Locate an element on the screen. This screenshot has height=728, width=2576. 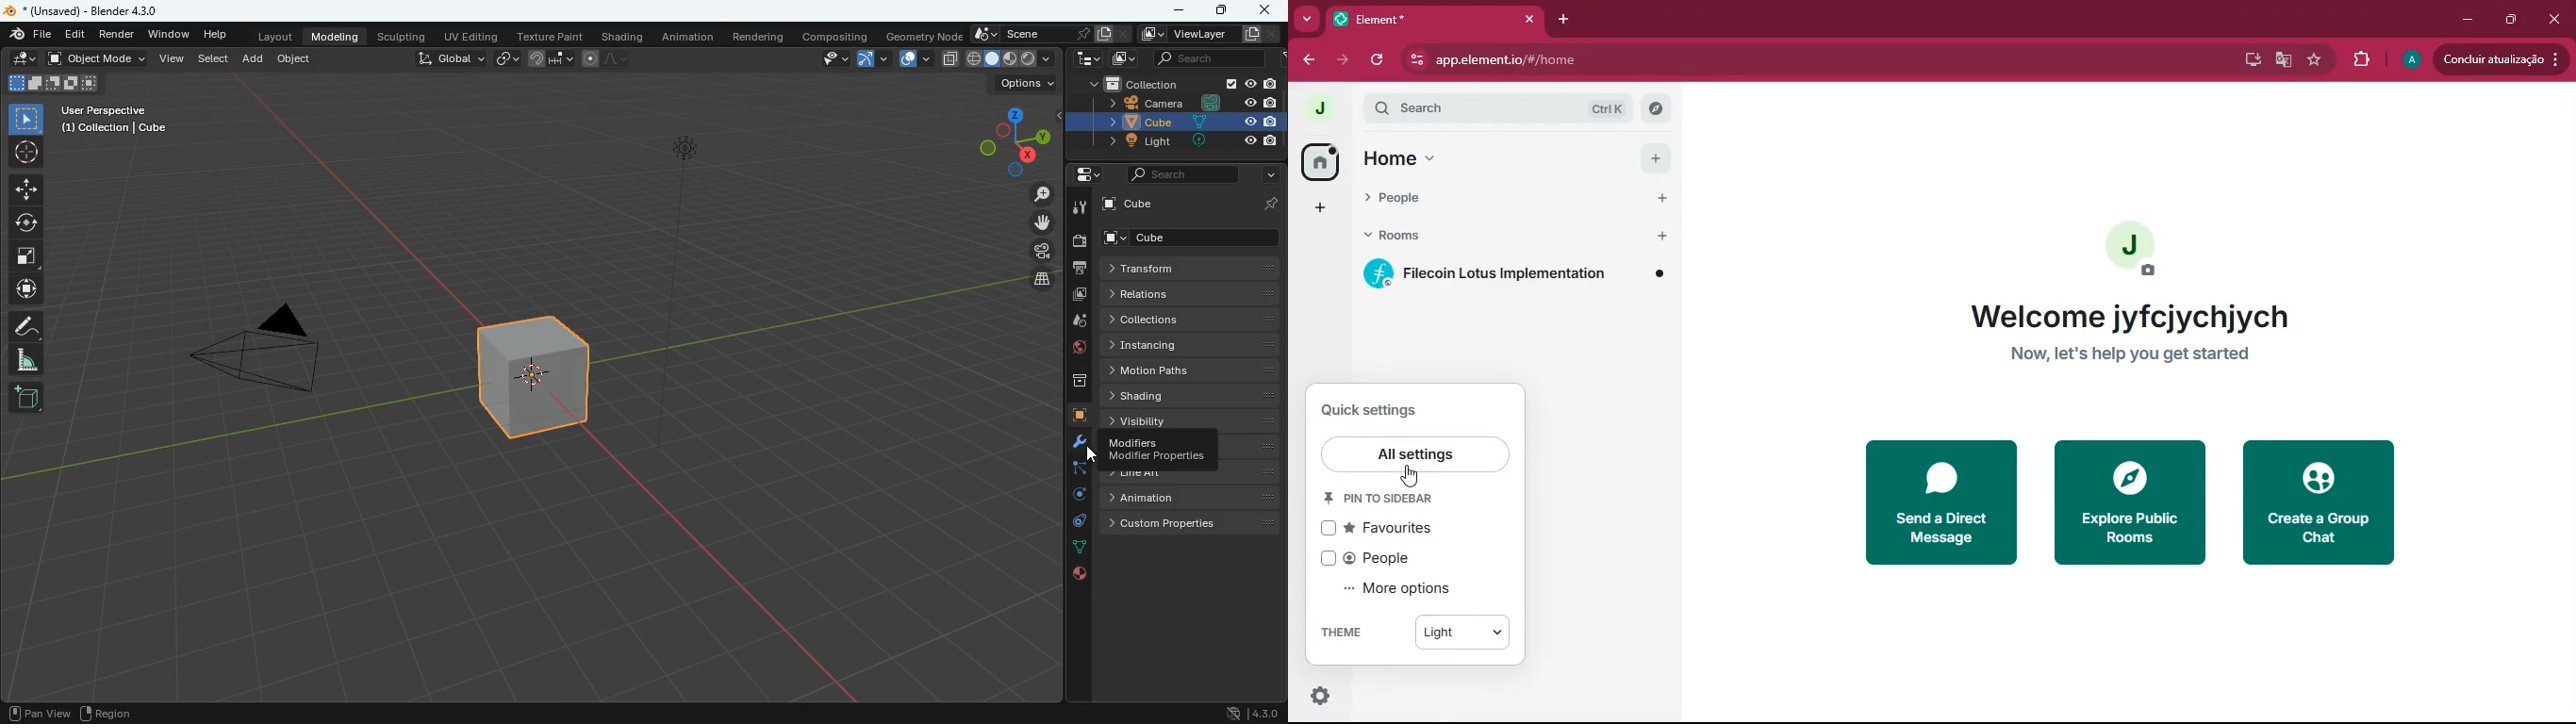
draw is located at coordinates (26, 327).